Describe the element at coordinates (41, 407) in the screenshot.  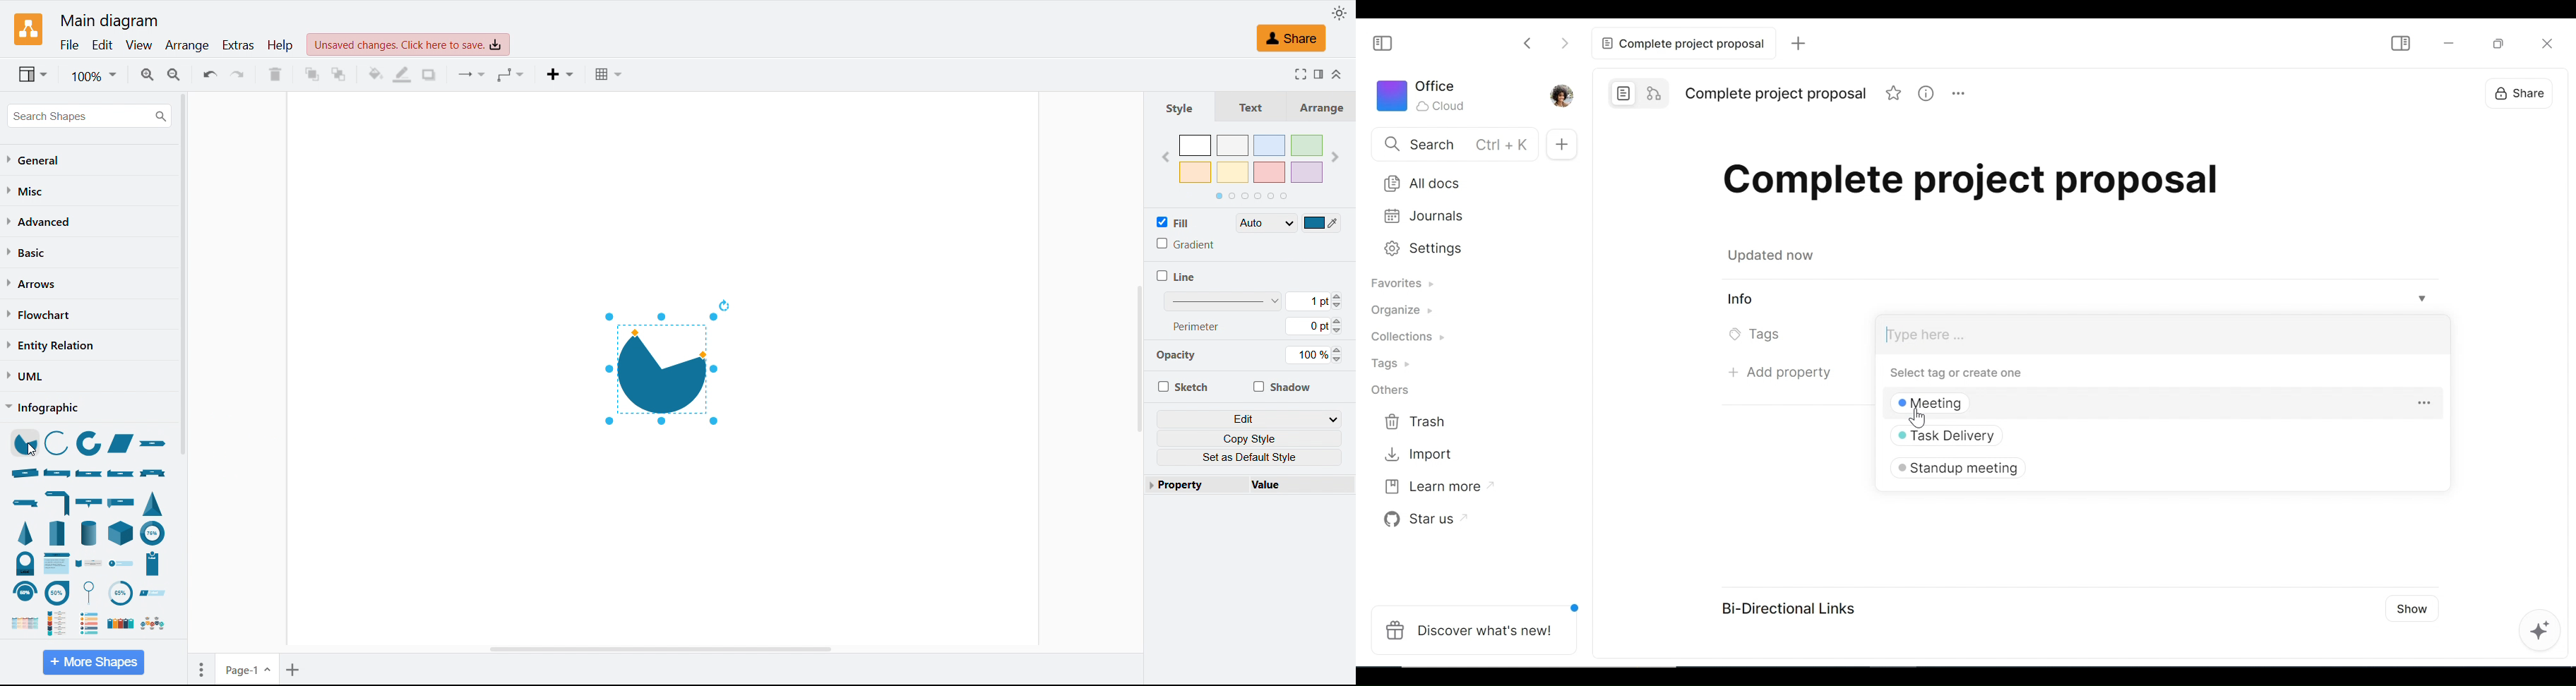
I see `Infographic ` at that location.